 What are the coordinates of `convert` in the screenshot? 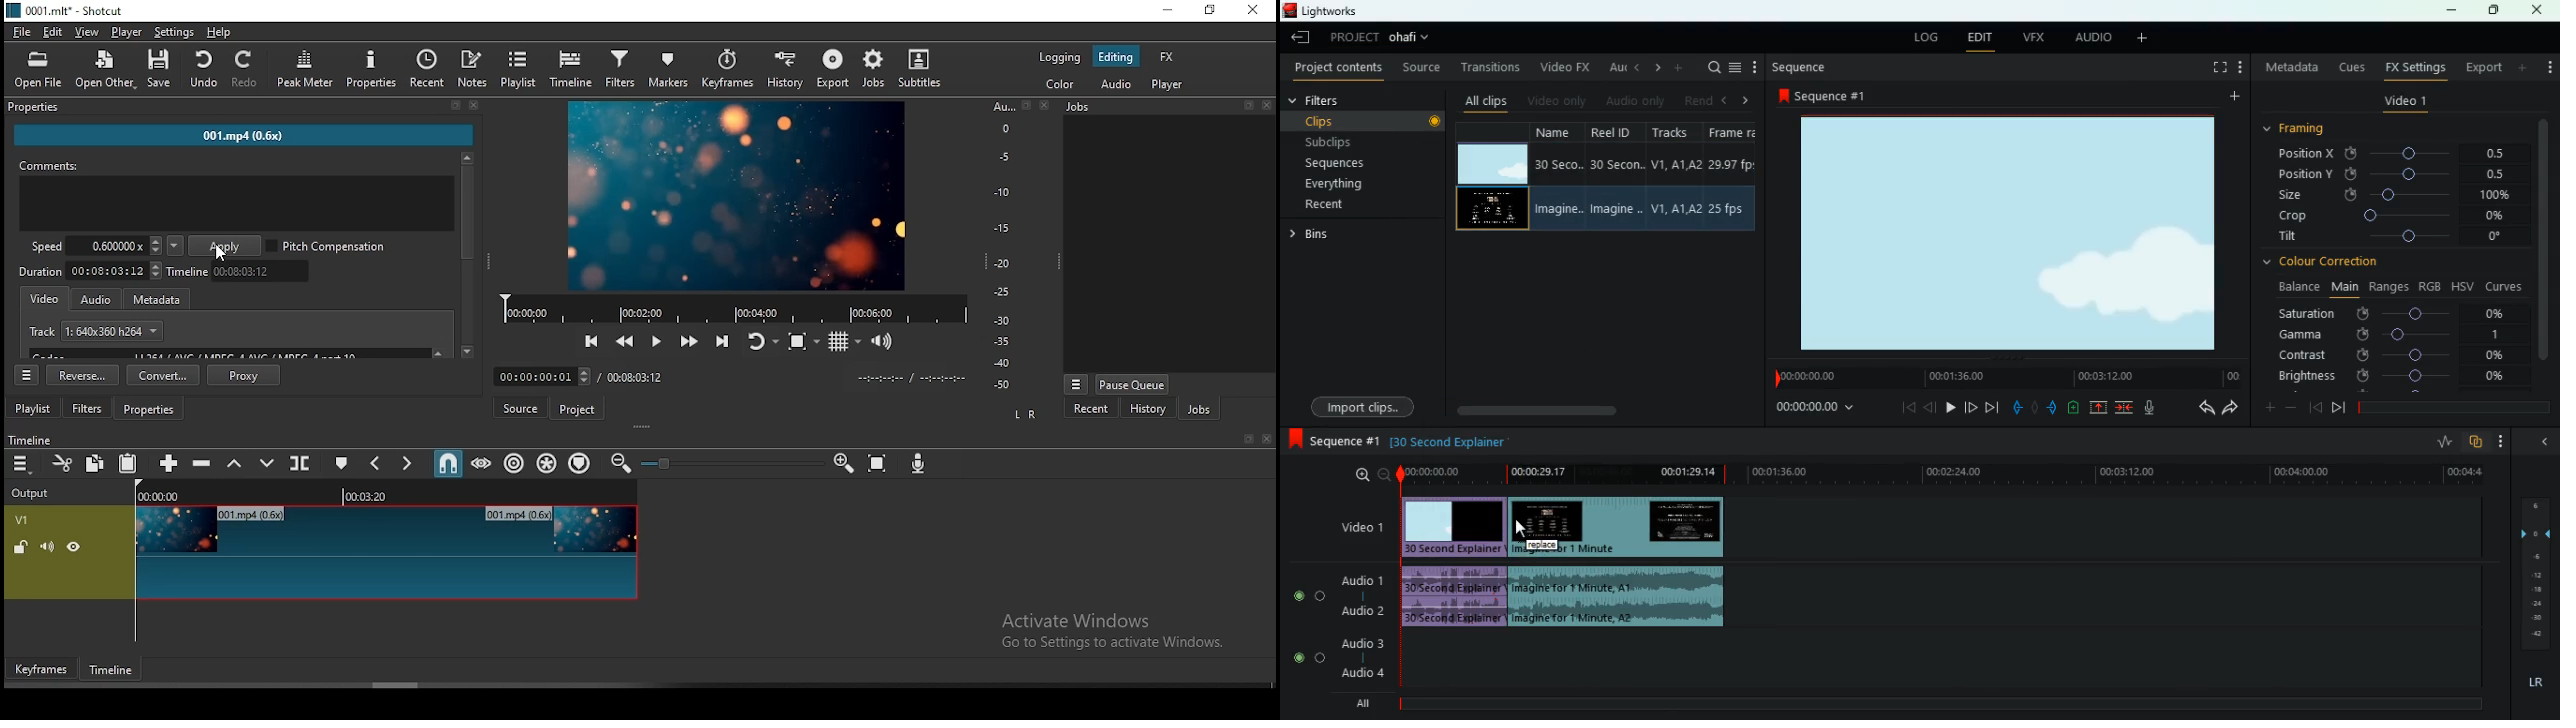 It's located at (164, 374).